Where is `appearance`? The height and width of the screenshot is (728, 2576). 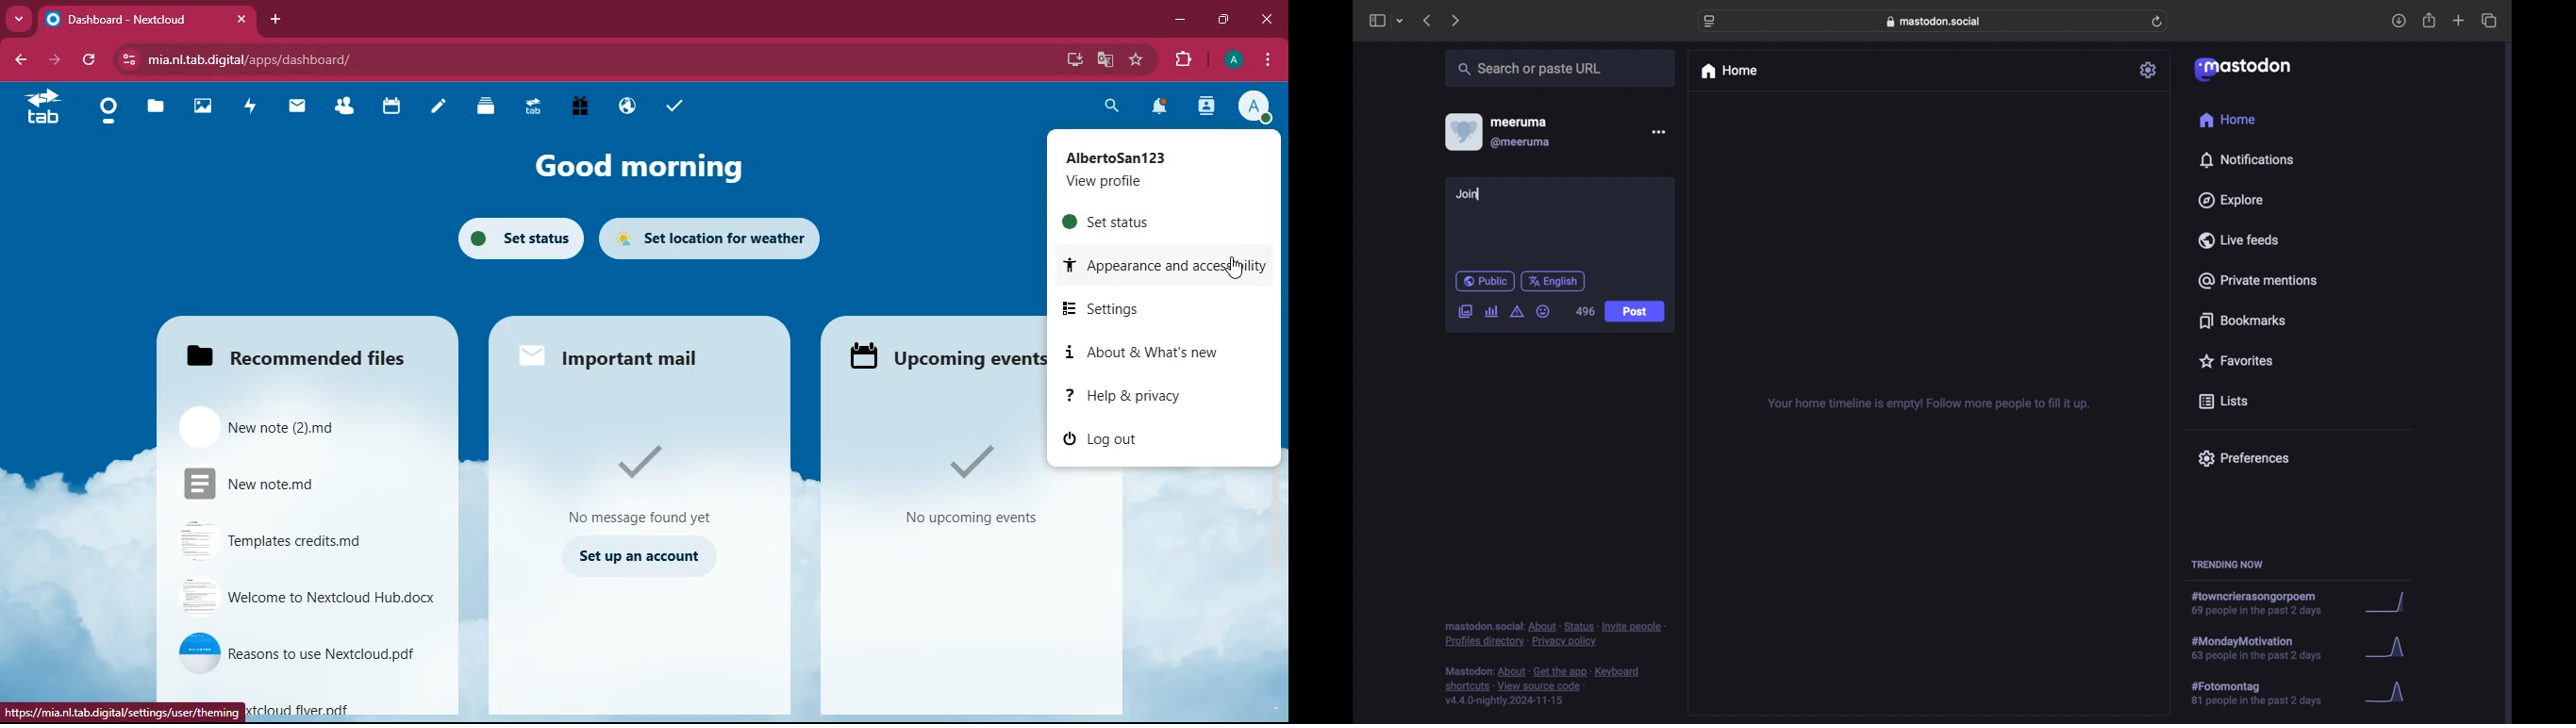 appearance is located at coordinates (1168, 265).